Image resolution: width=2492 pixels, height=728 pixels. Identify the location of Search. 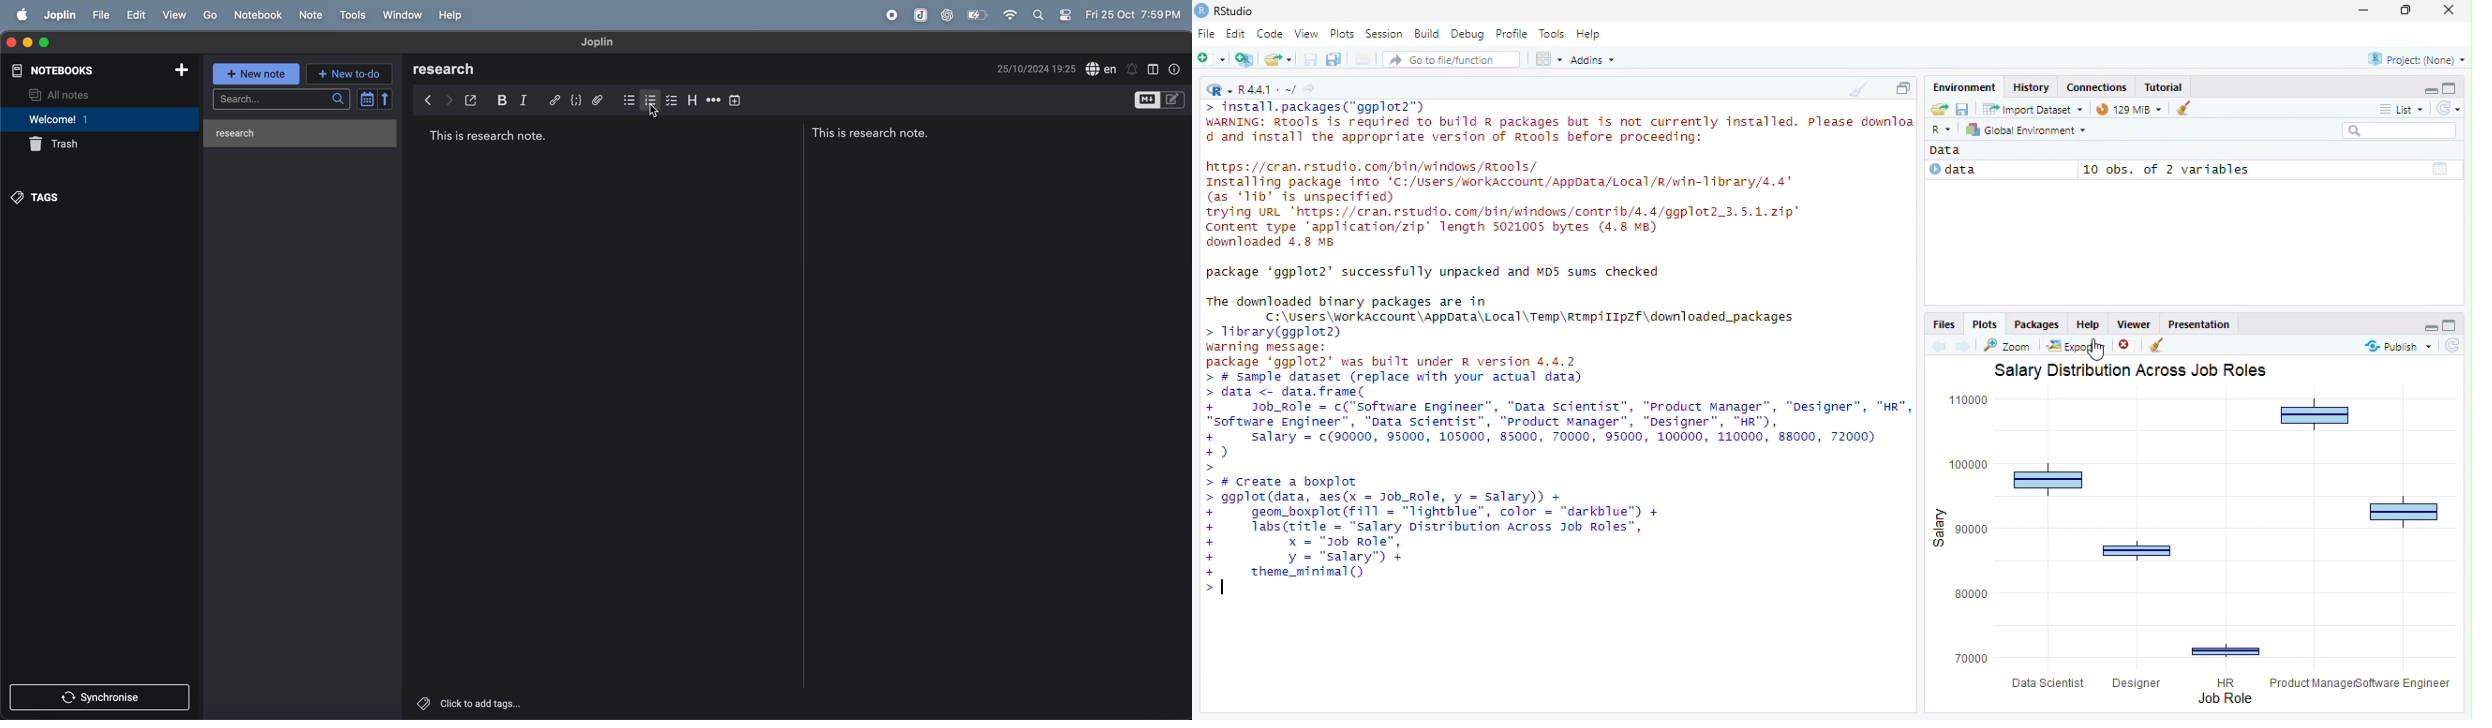
(2400, 130).